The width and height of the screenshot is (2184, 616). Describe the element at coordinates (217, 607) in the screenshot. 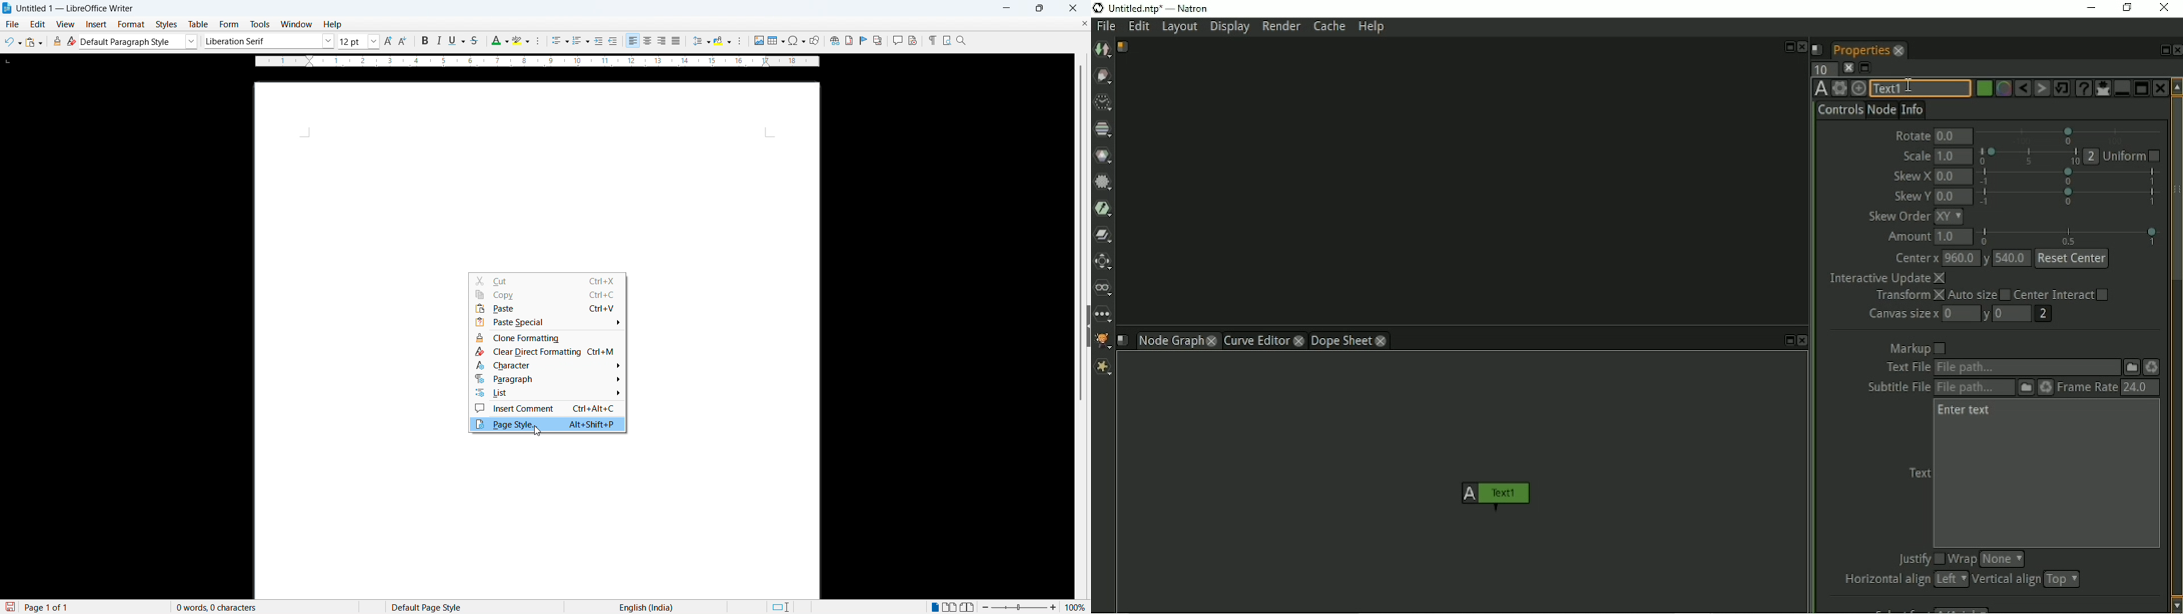

I see `0 words, 0 characters` at that location.